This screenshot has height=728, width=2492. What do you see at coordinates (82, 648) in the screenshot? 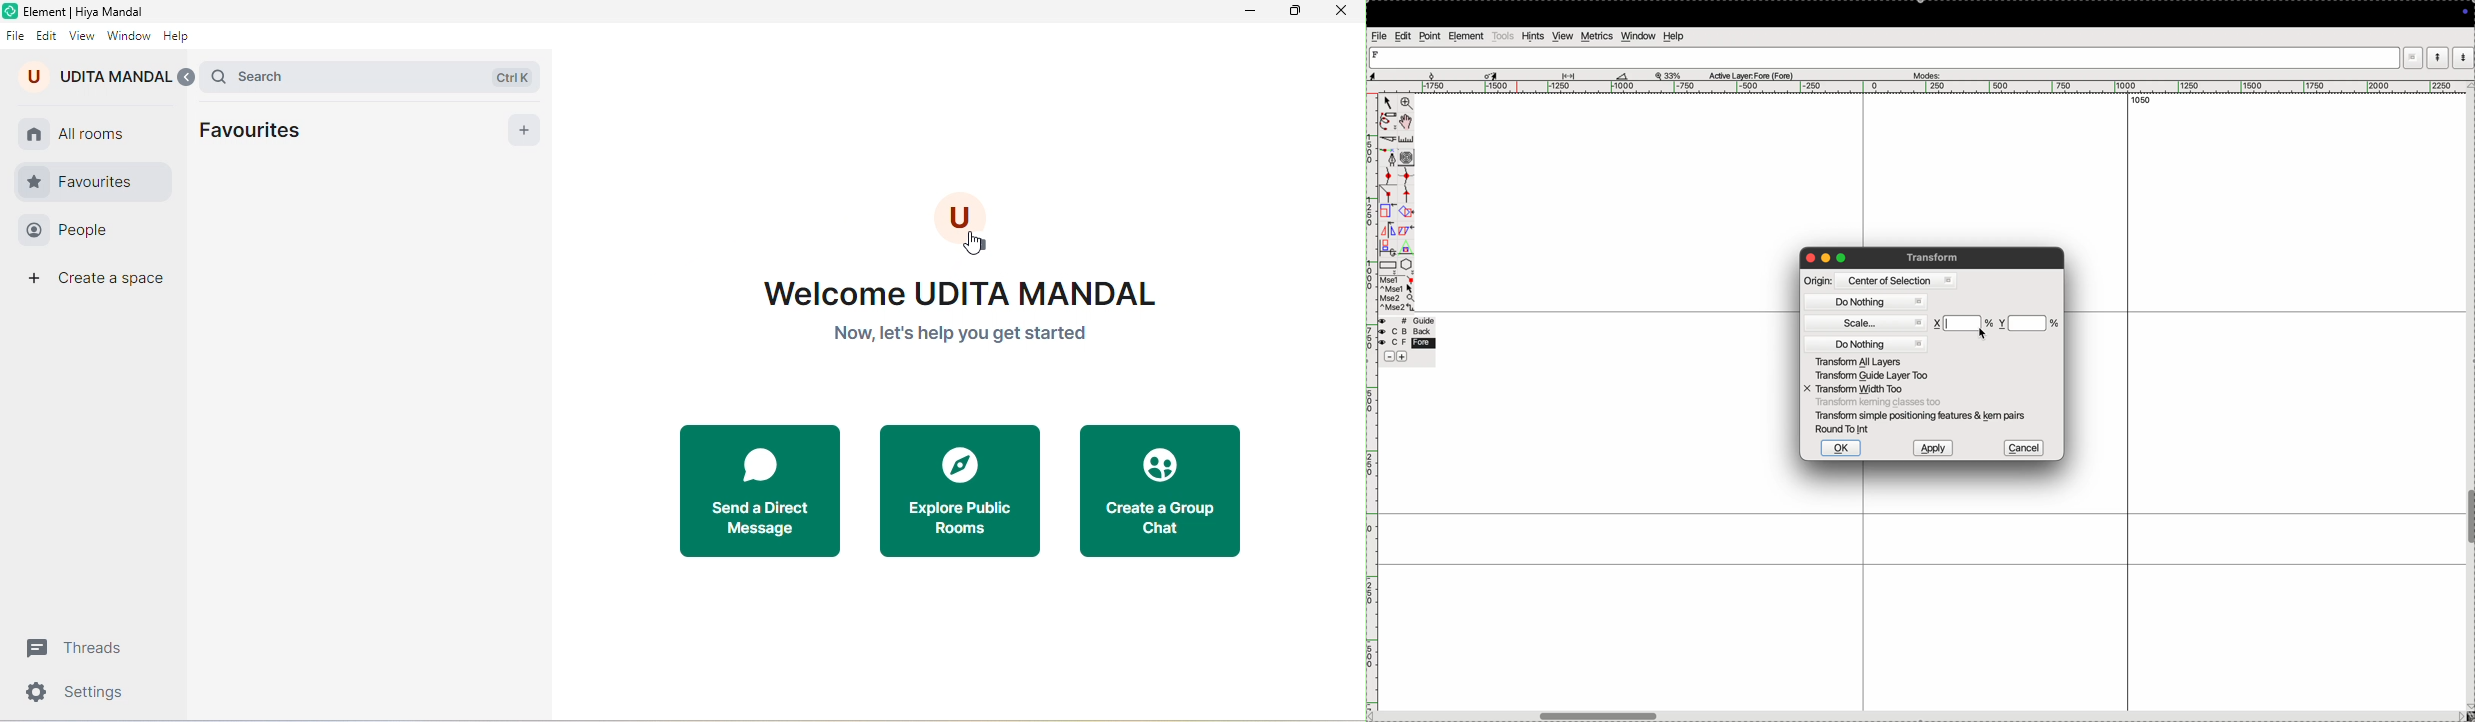
I see `thread` at bounding box center [82, 648].